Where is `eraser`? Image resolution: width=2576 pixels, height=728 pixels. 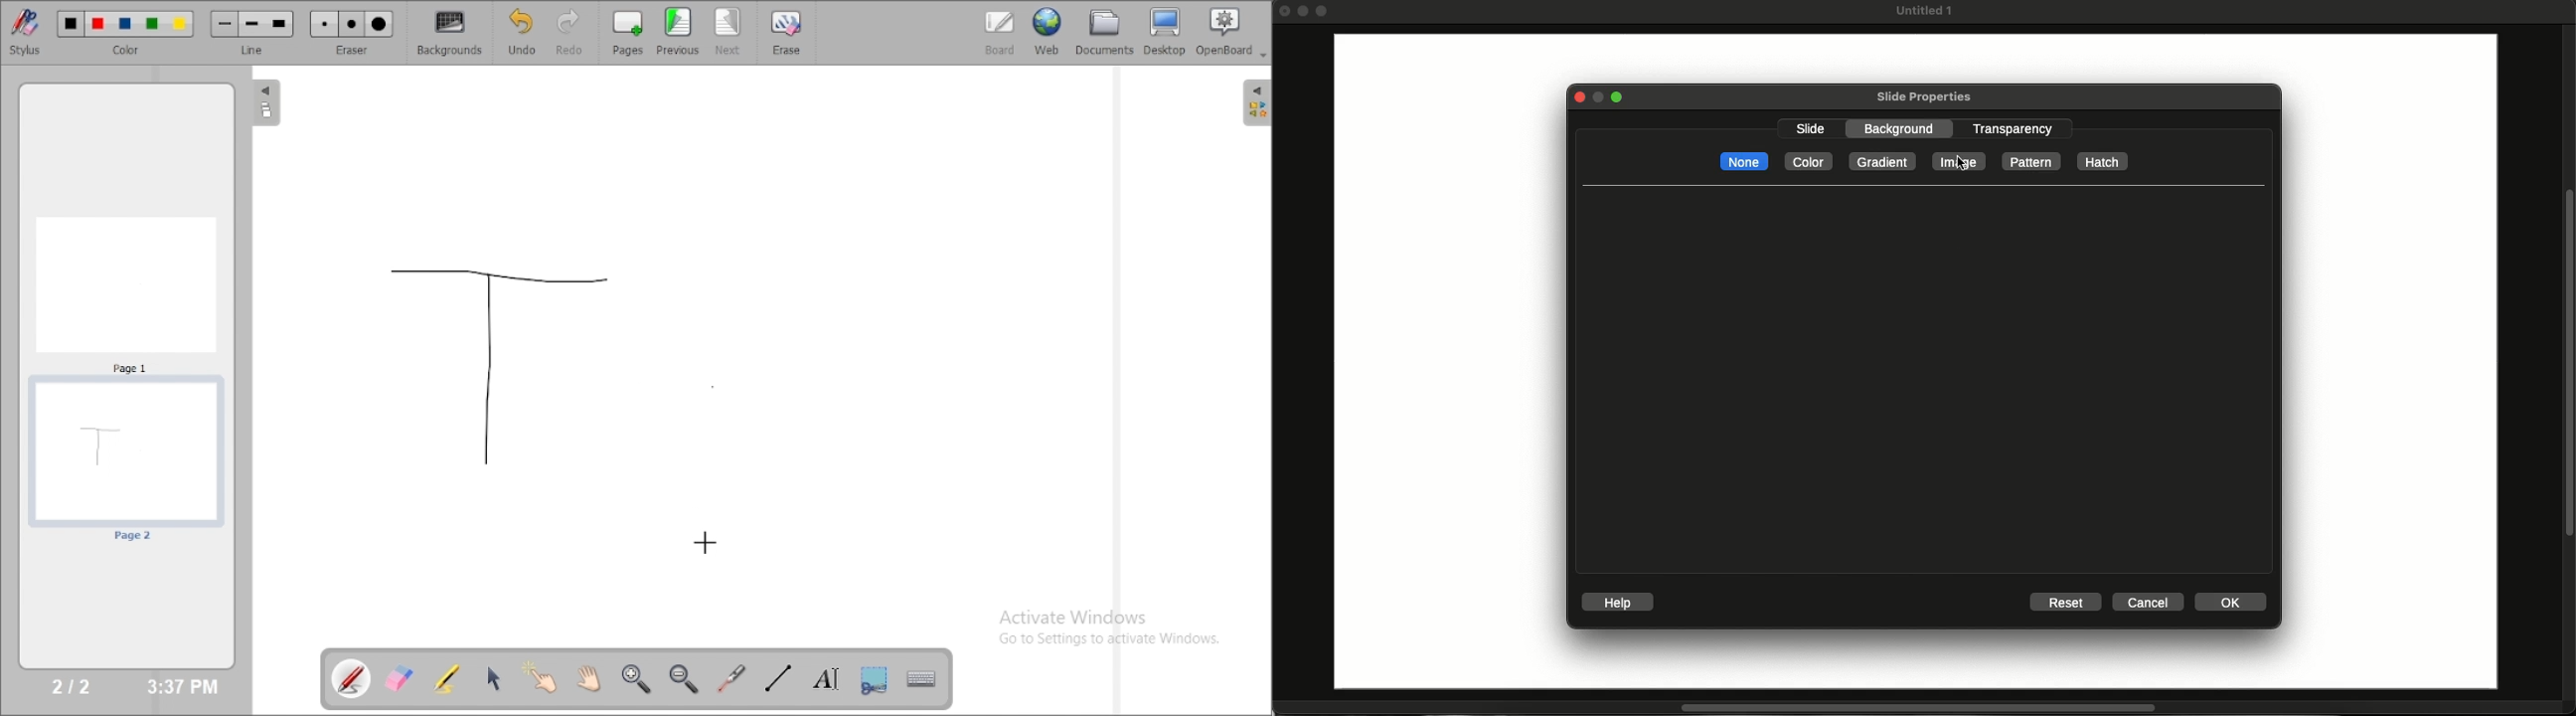 eraser is located at coordinates (352, 50).